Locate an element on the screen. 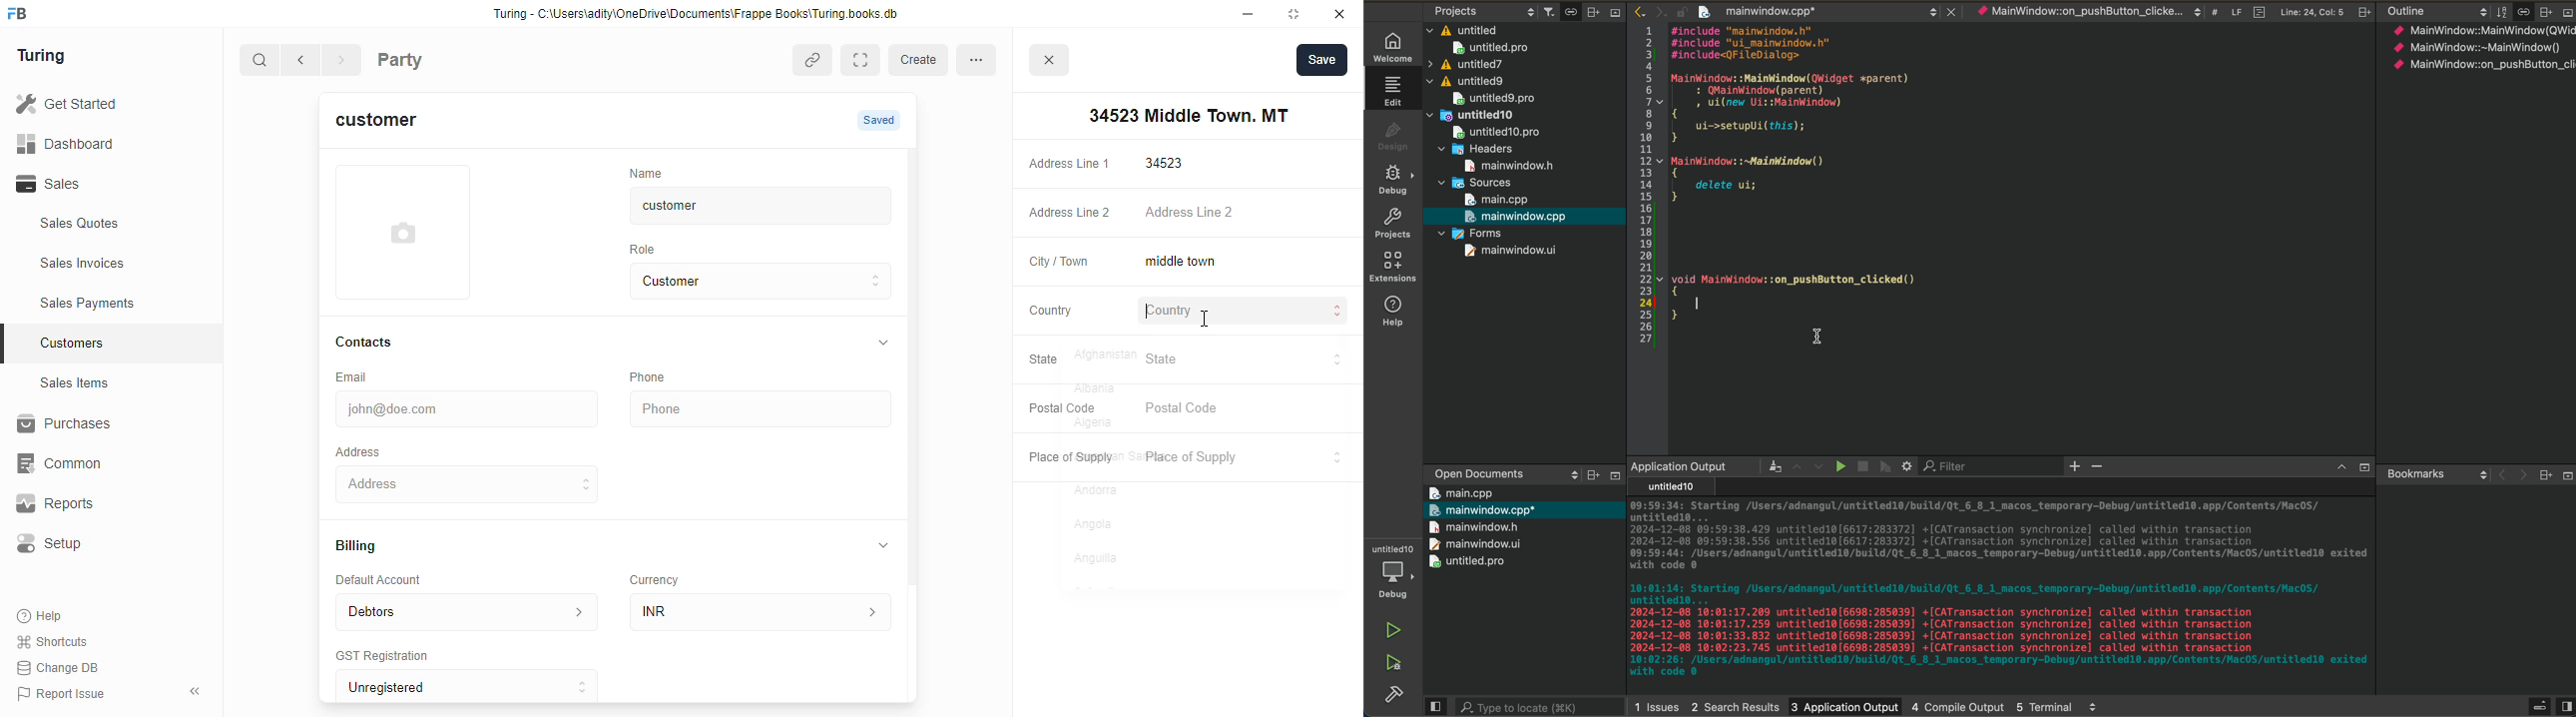 This screenshot has height=728, width=2576. Customer is located at coordinates (745, 282).